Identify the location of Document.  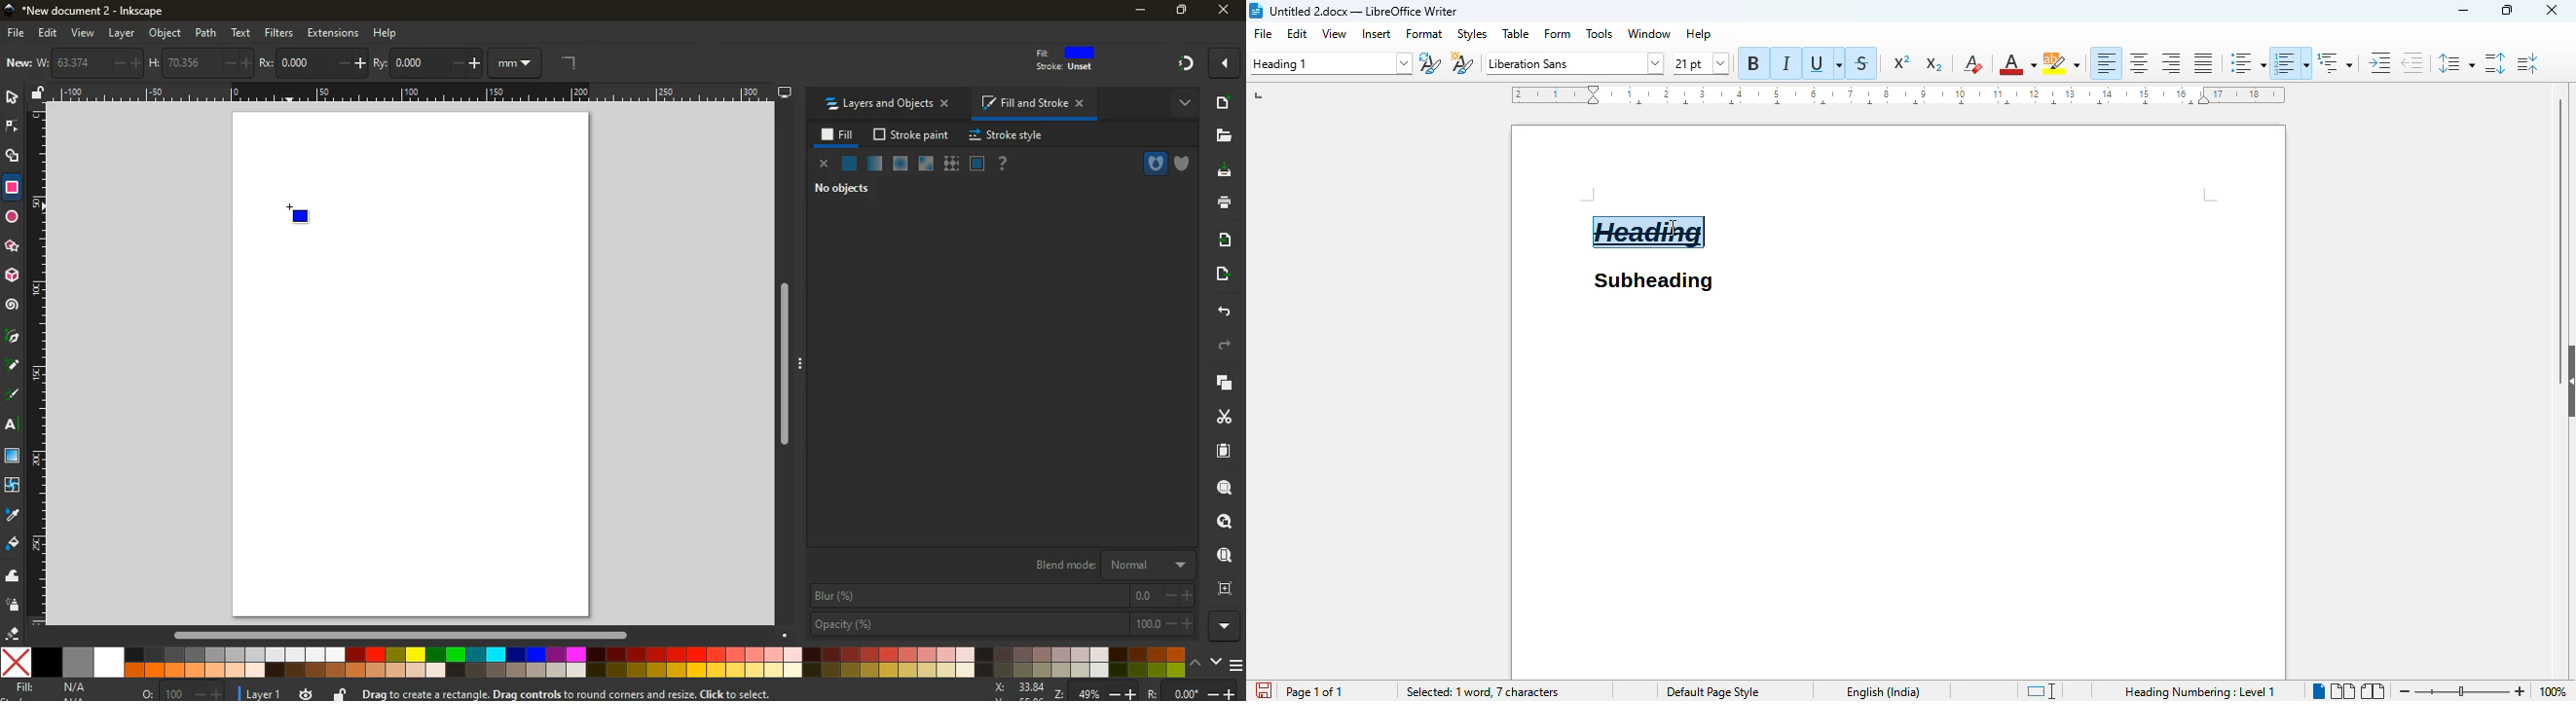
(1549, 209).